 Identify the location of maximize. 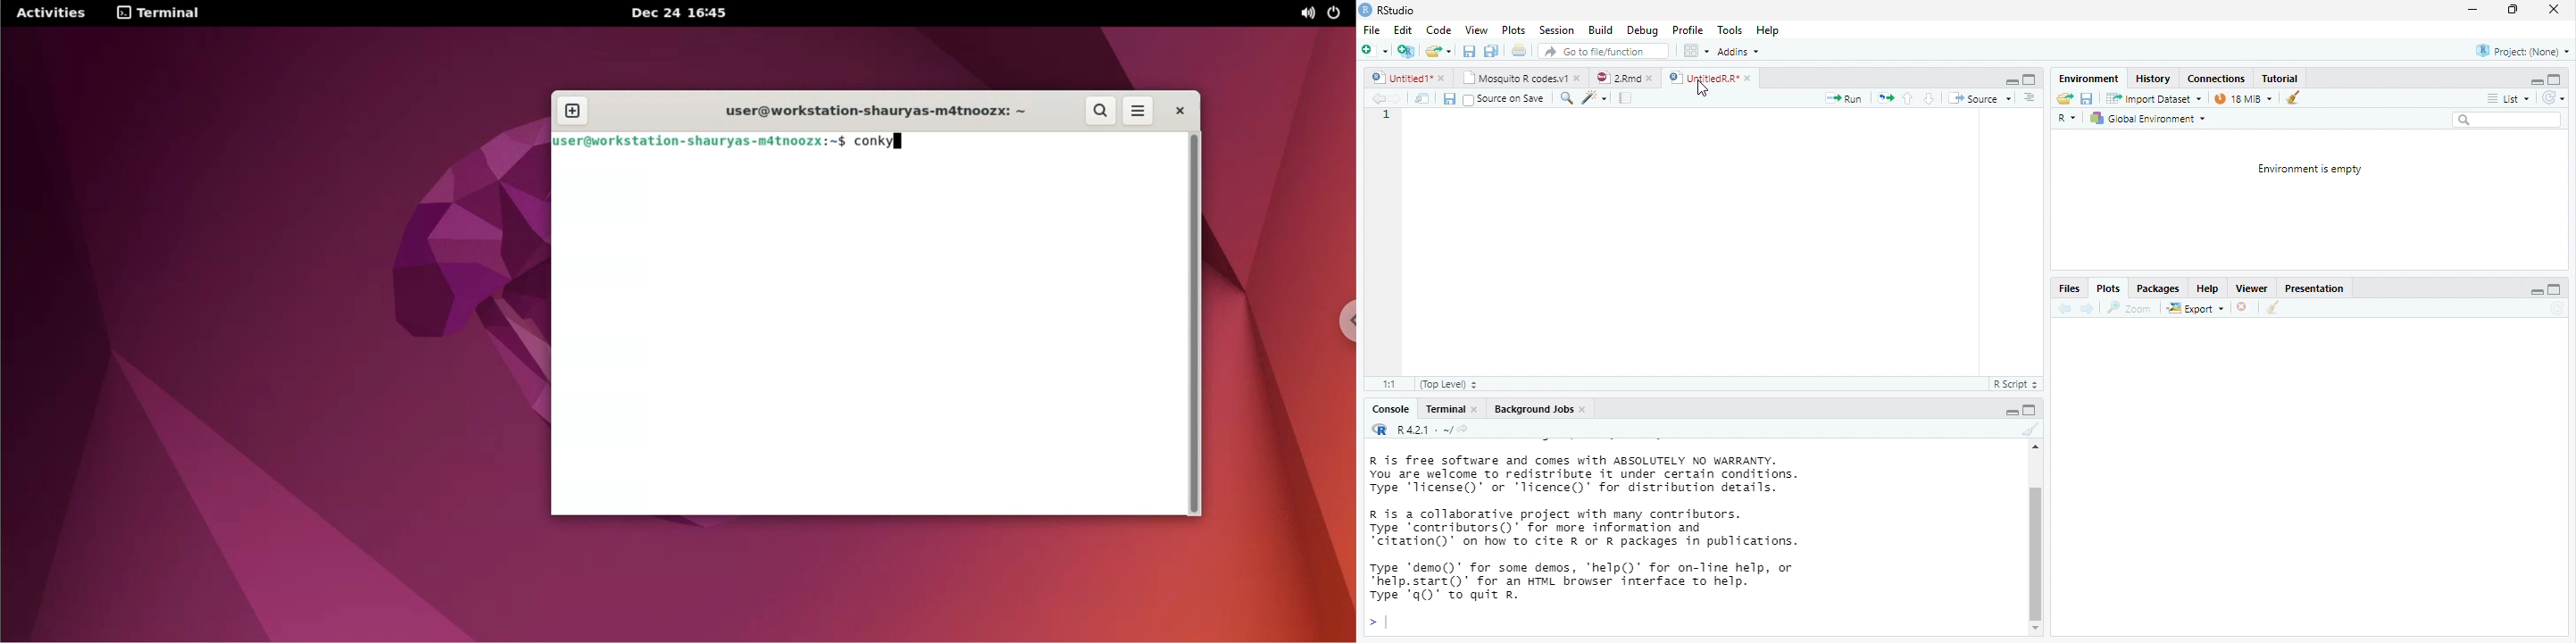
(2030, 79).